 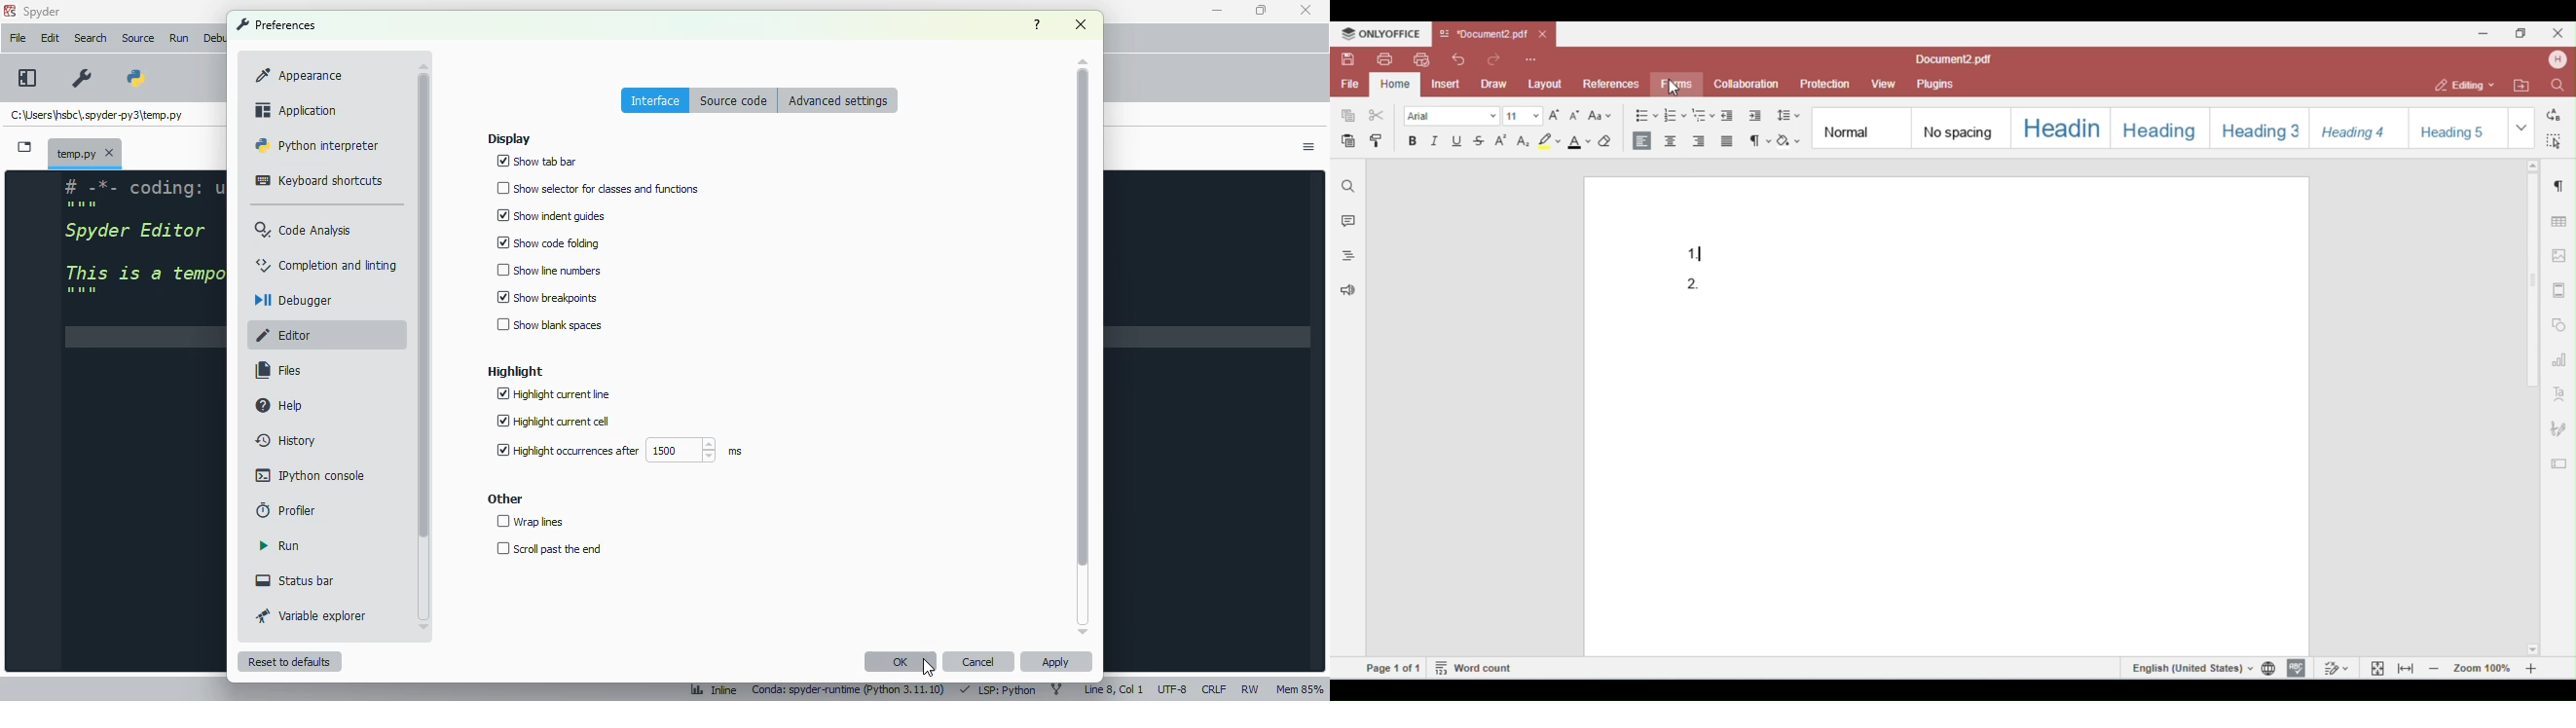 What do you see at coordinates (1037, 24) in the screenshot?
I see `help` at bounding box center [1037, 24].